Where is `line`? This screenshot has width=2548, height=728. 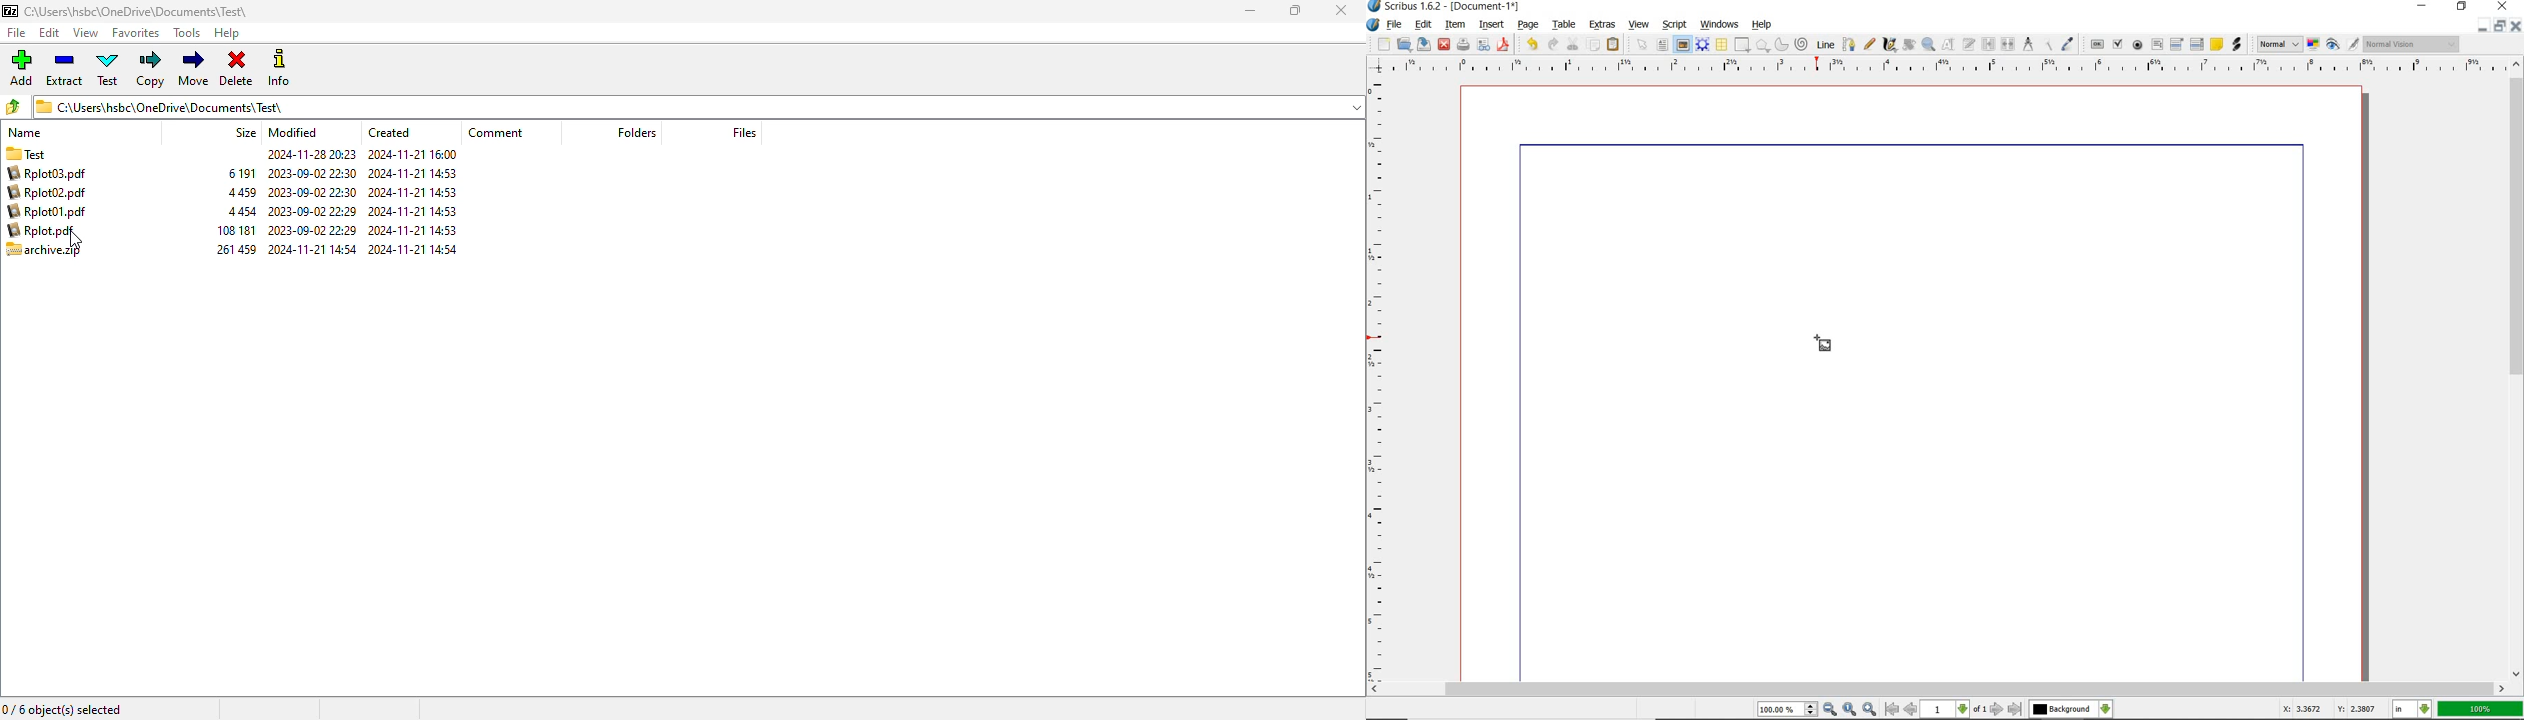
line is located at coordinates (1826, 43).